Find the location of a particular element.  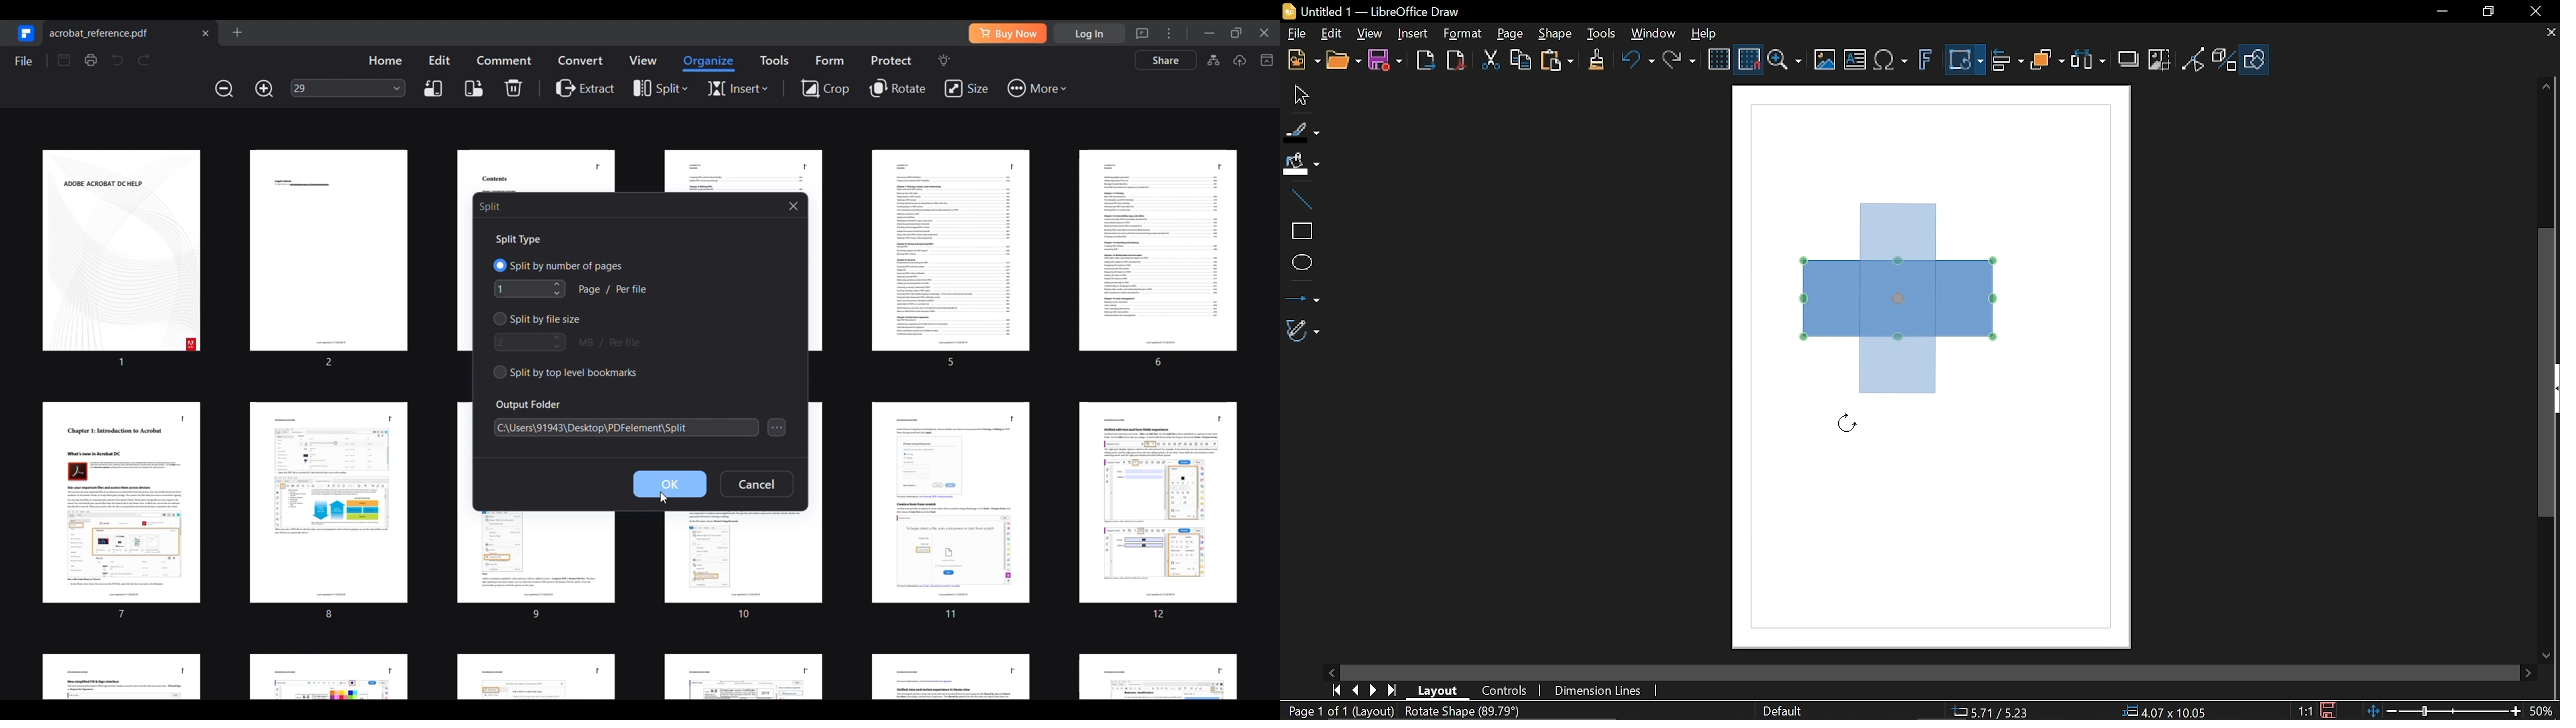

Move up is located at coordinates (2549, 87).